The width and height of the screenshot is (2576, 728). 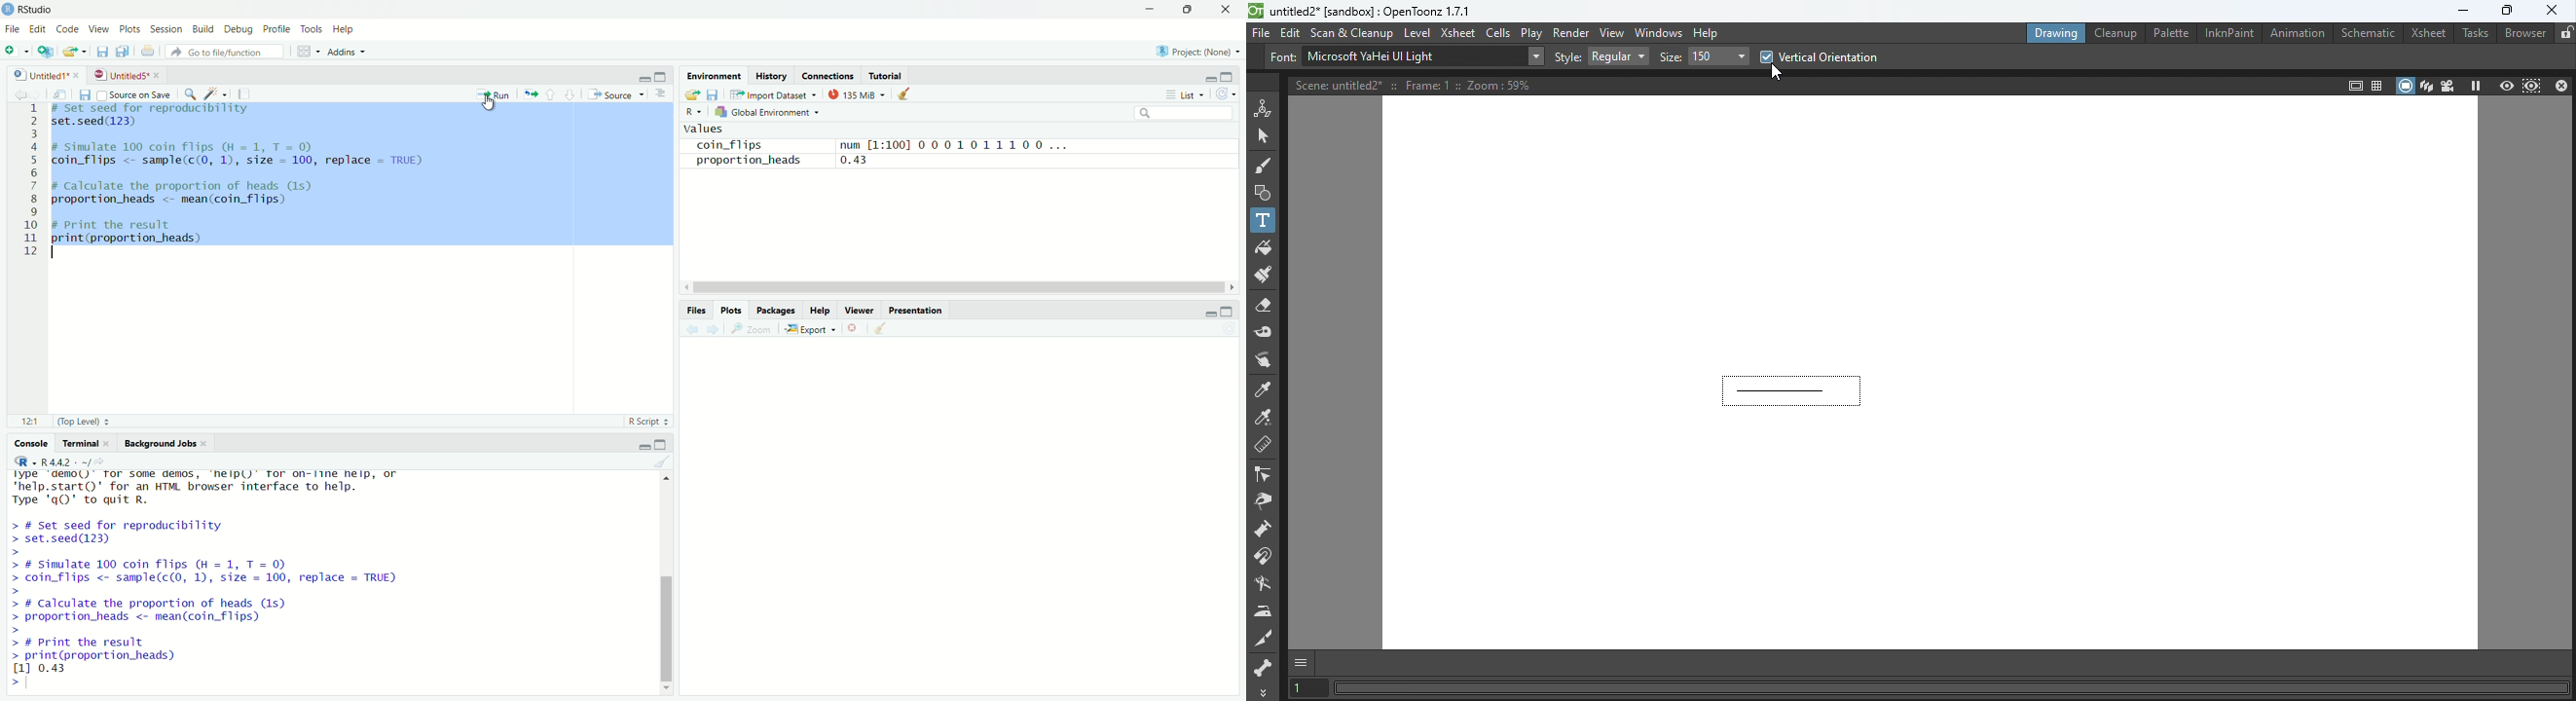 I want to click on refresh, so click(x=1231, y=94).